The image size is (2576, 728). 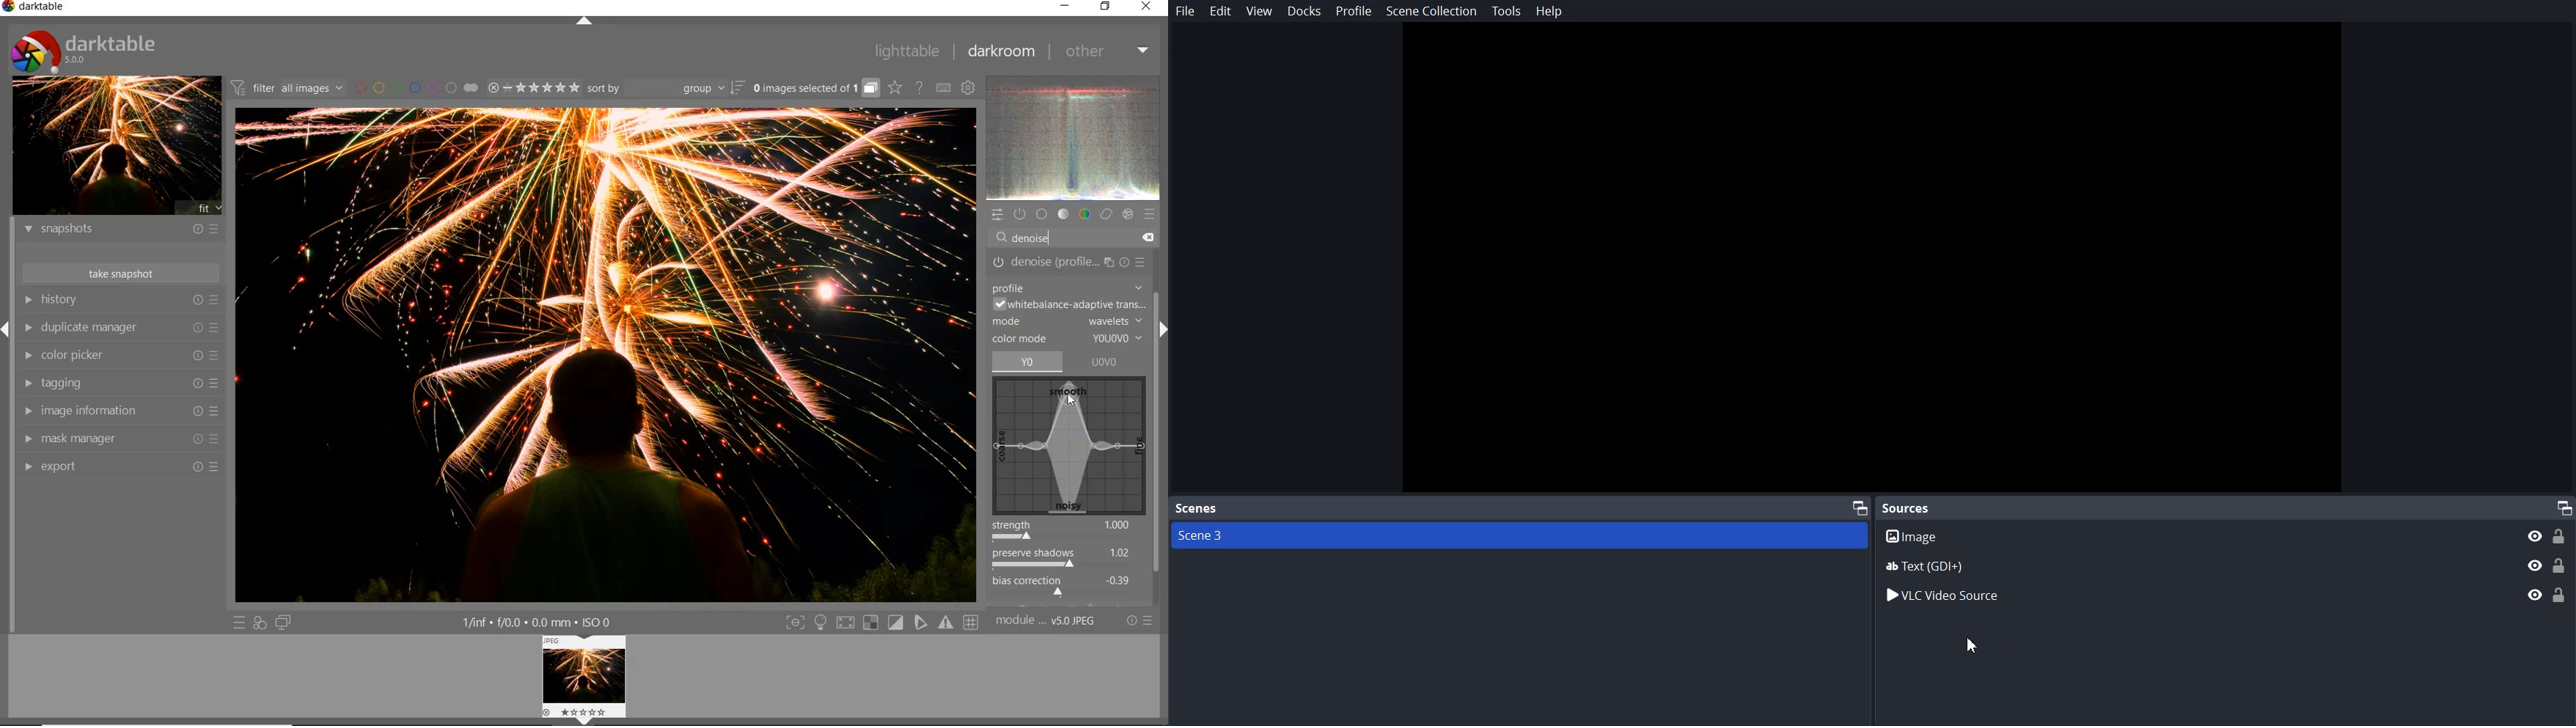 I want to click on Maximize, so click(x=2564, y=507).